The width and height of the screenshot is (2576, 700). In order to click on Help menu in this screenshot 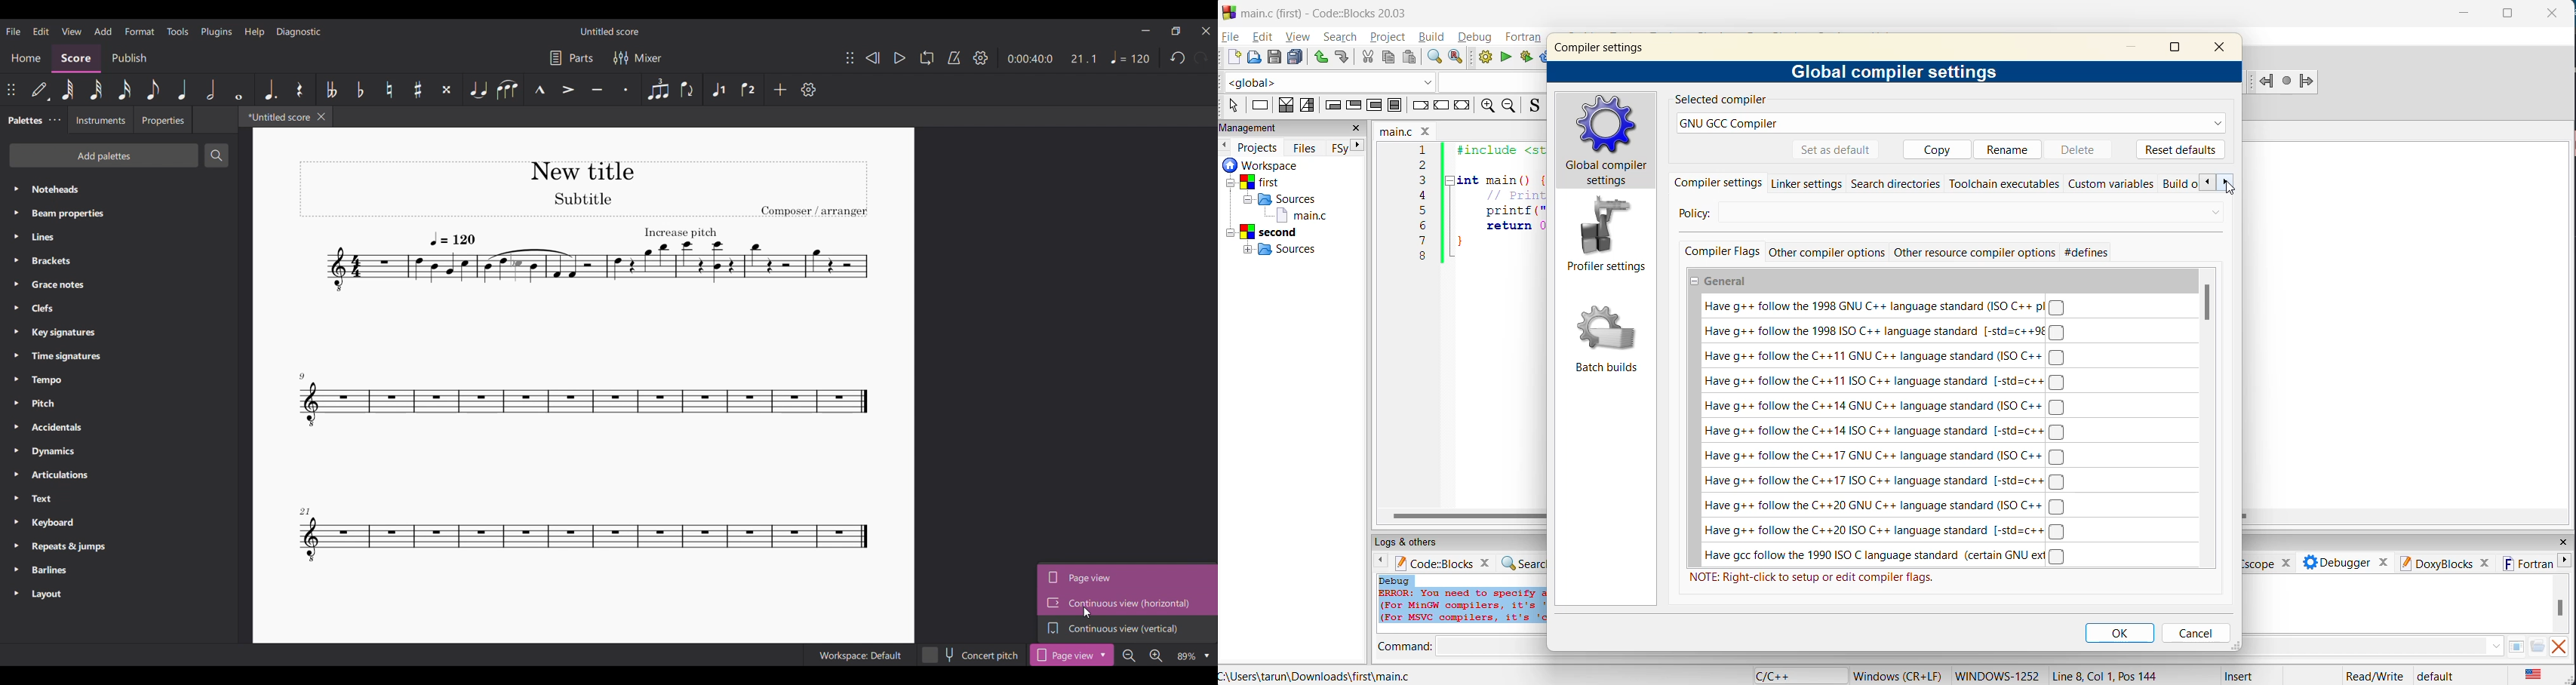, I will do `click(254, 32)`.